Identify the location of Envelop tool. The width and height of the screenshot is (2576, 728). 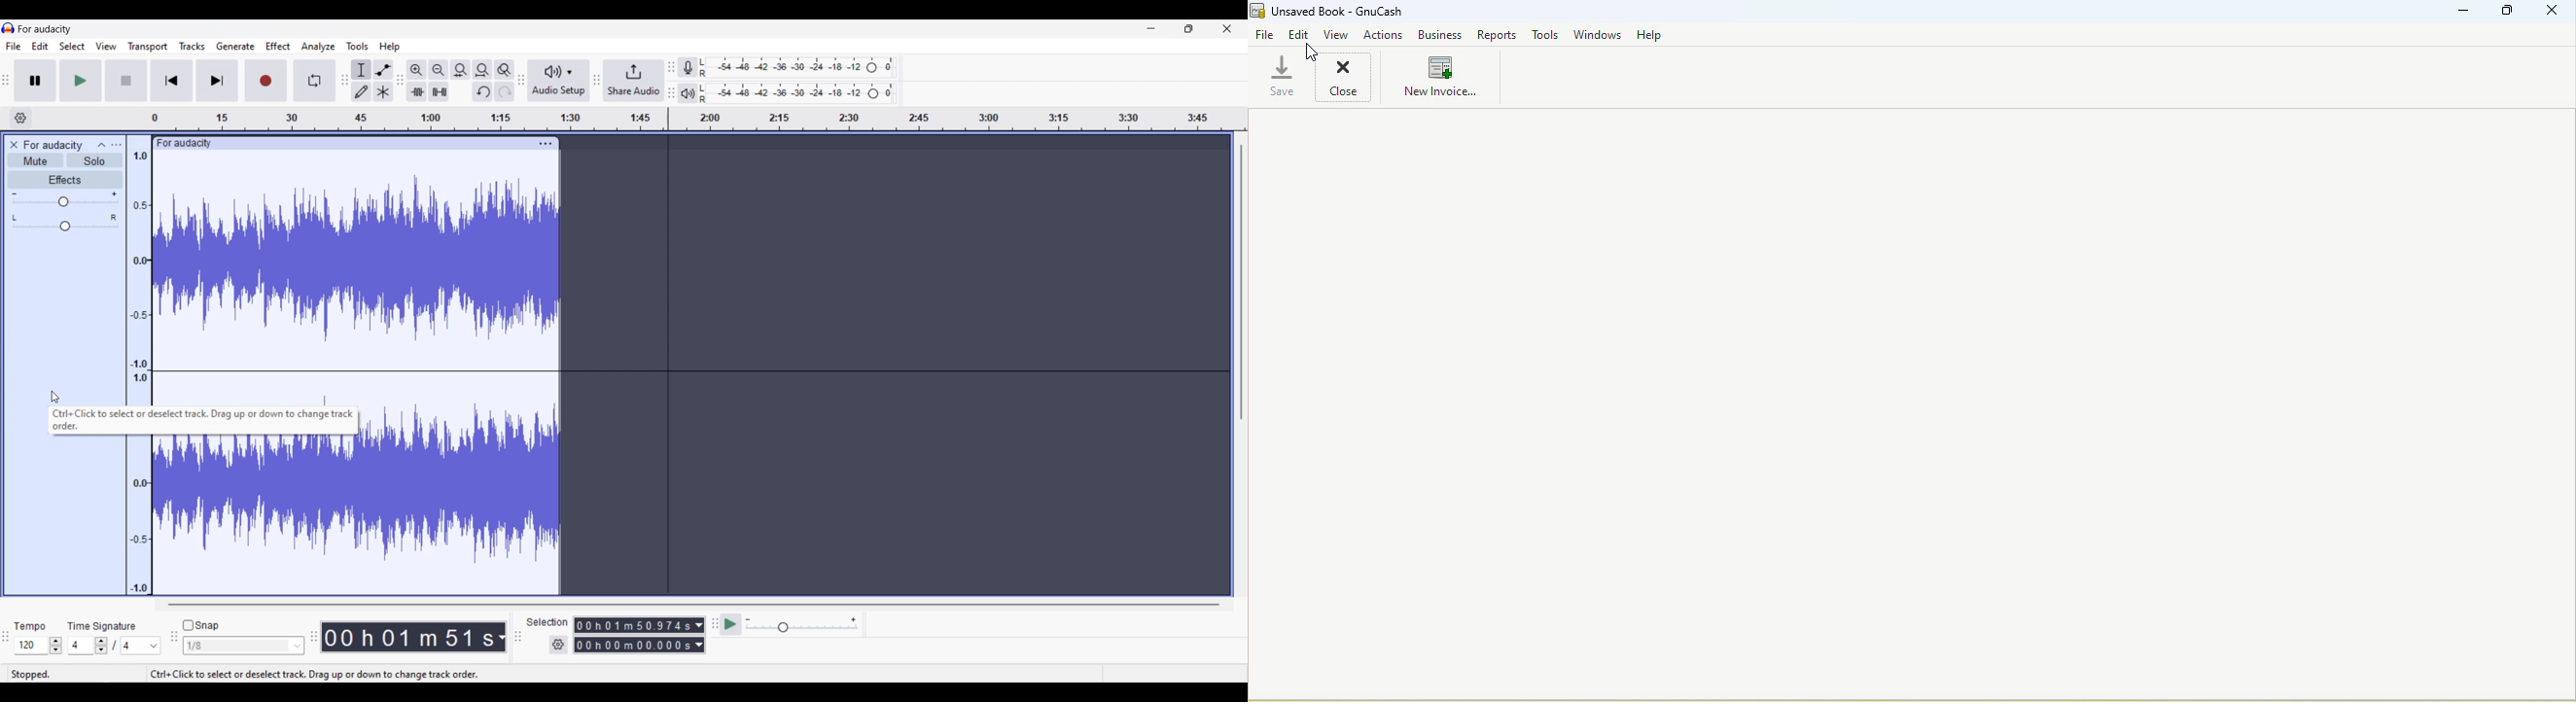
(384, 70).